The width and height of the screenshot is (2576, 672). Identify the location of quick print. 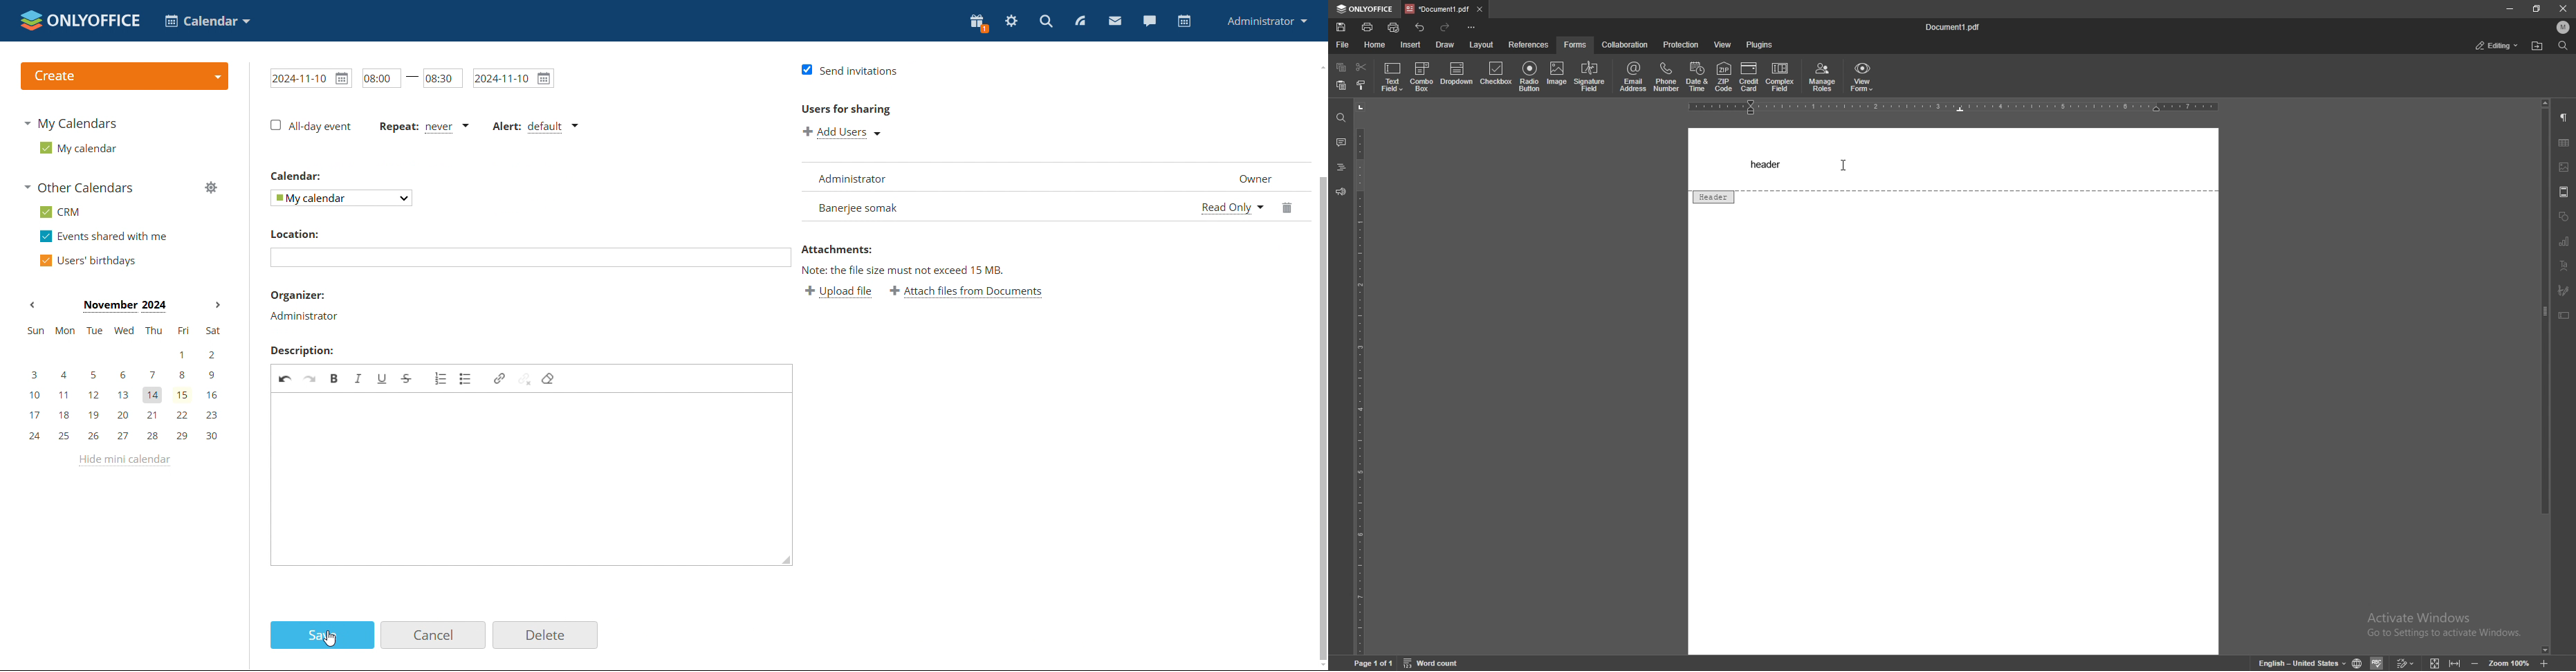
(1396, 27).